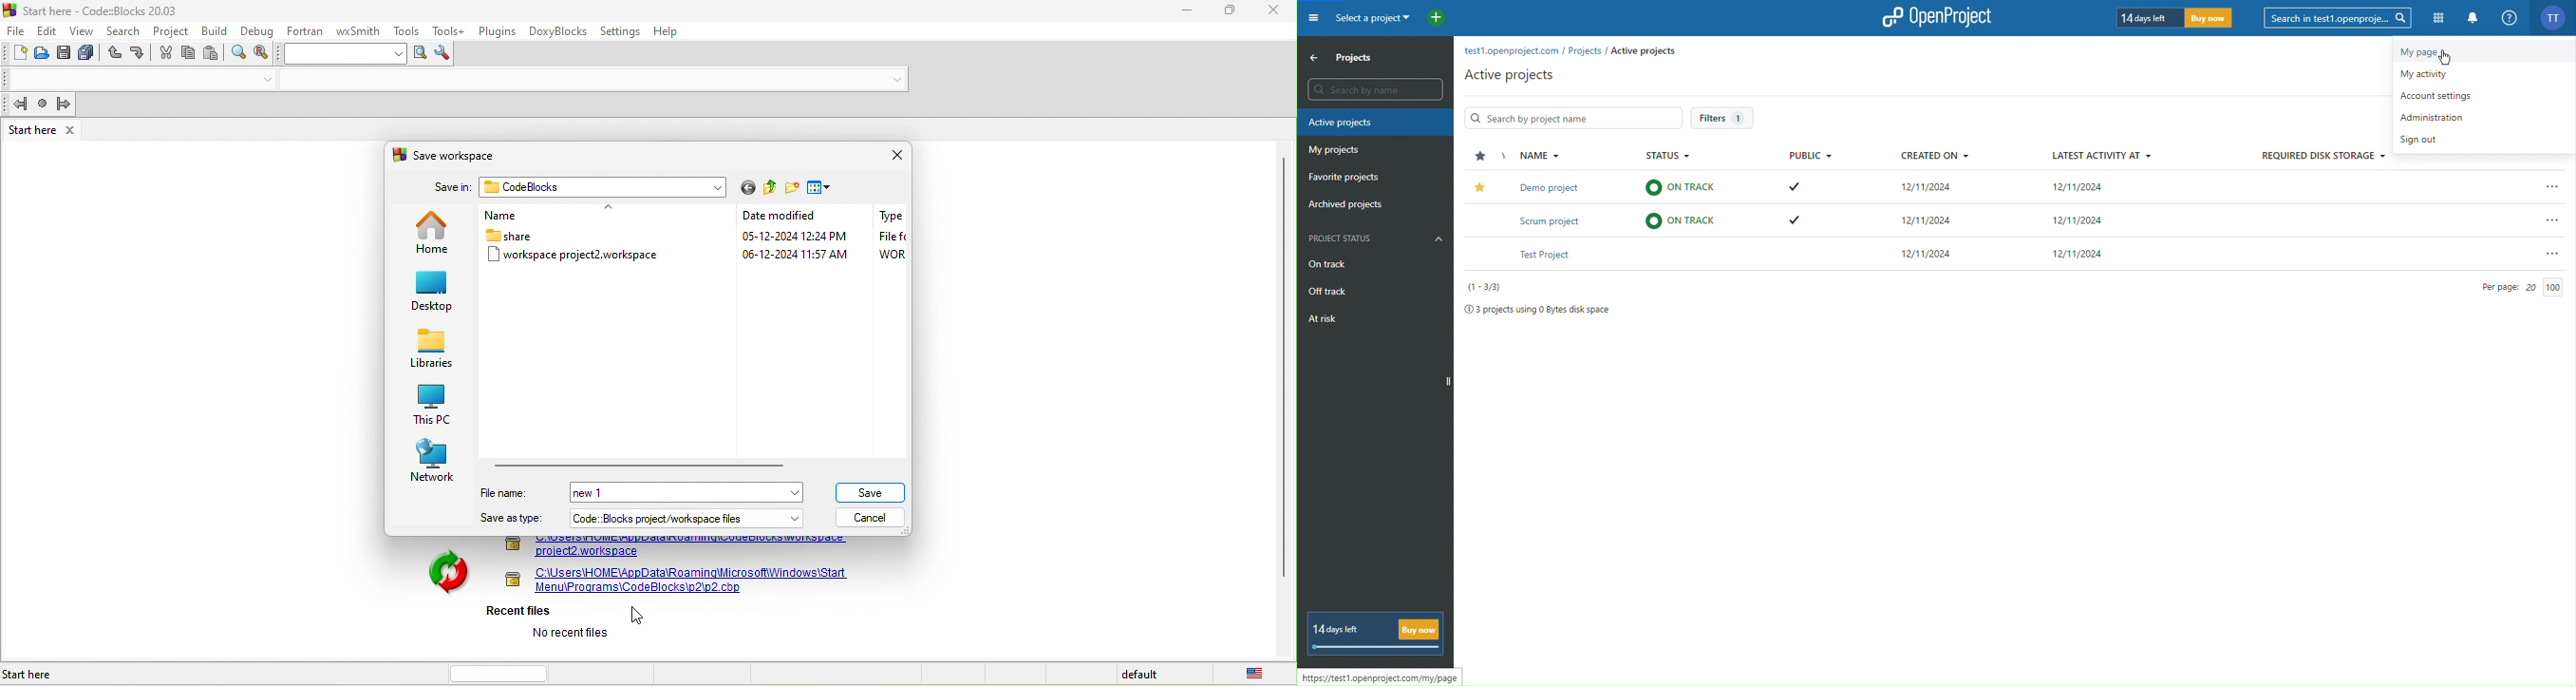 This screenshot has width=2576, height=700. What do you see at coordinates (434, 294) in the screenshot?
I see `desktop` at bounding box center [434, 294].